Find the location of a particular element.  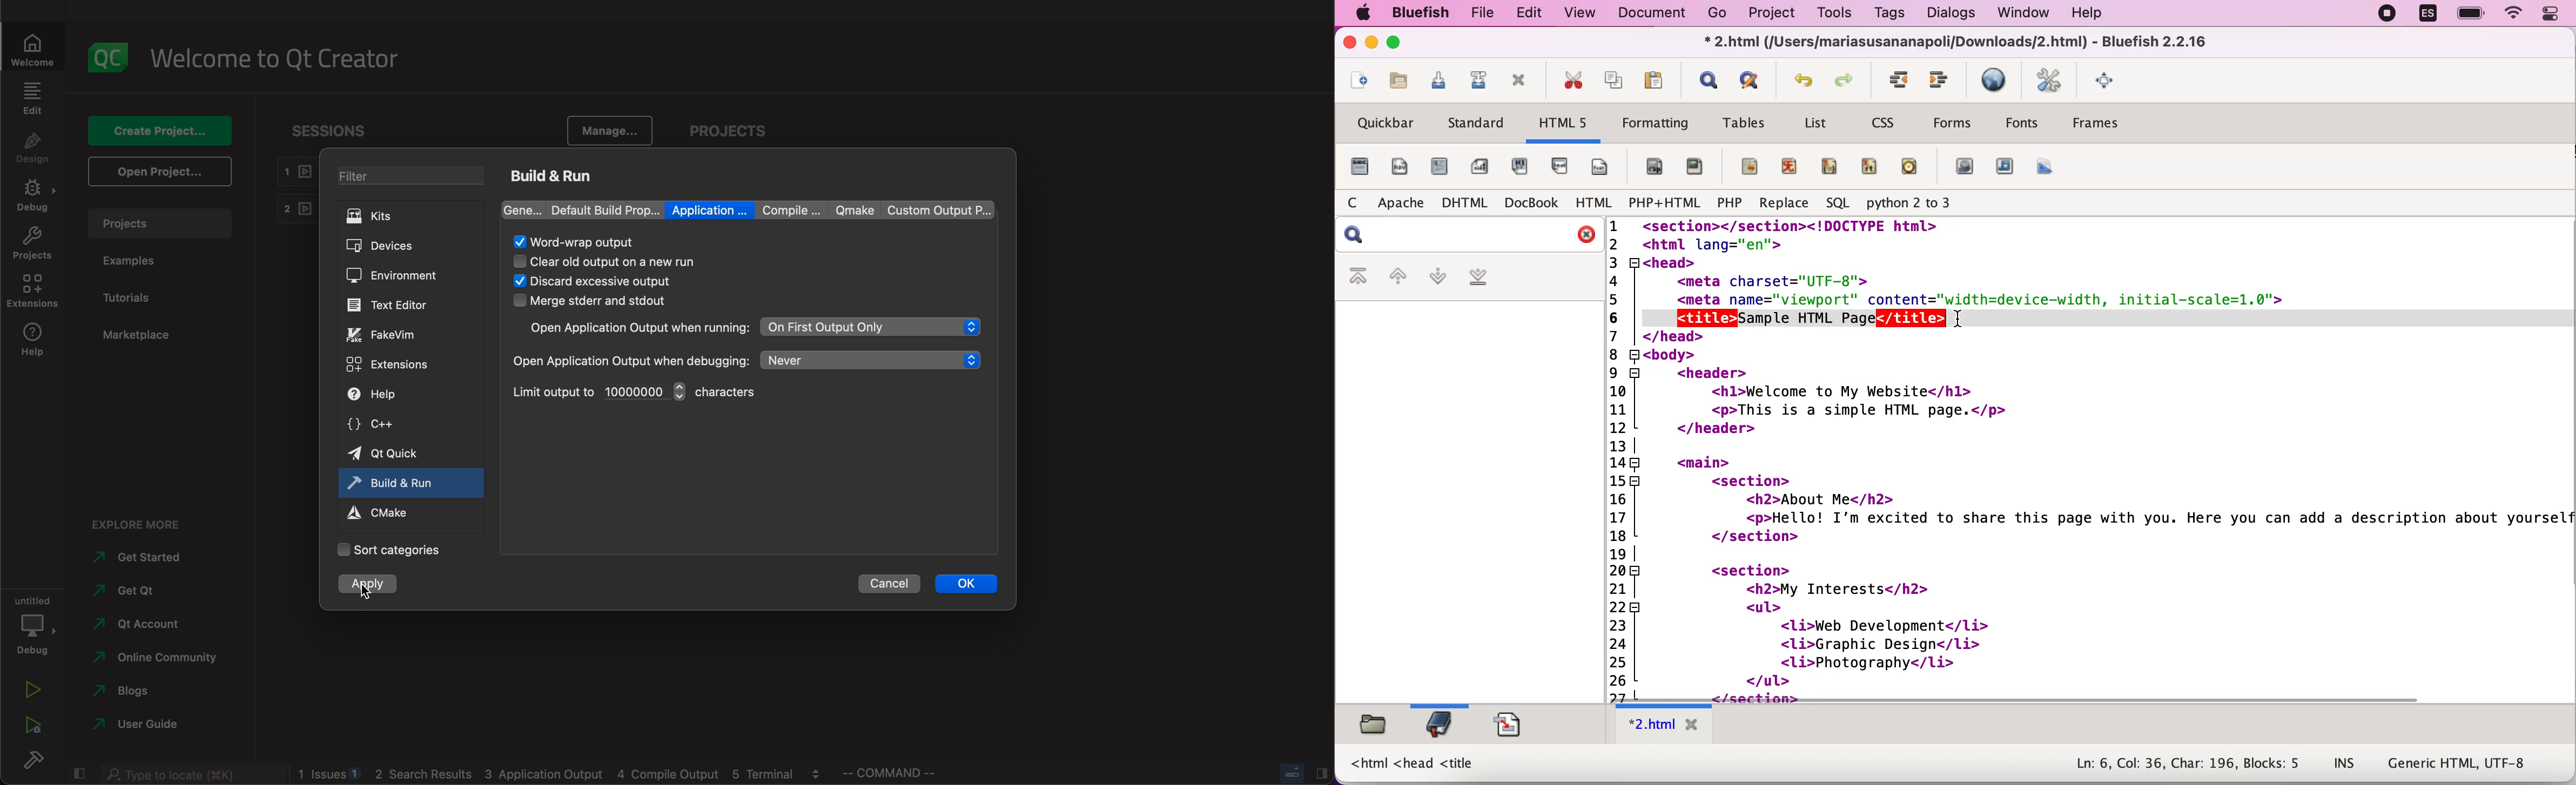

<html <head <title is located at coordinates (1415, 763).